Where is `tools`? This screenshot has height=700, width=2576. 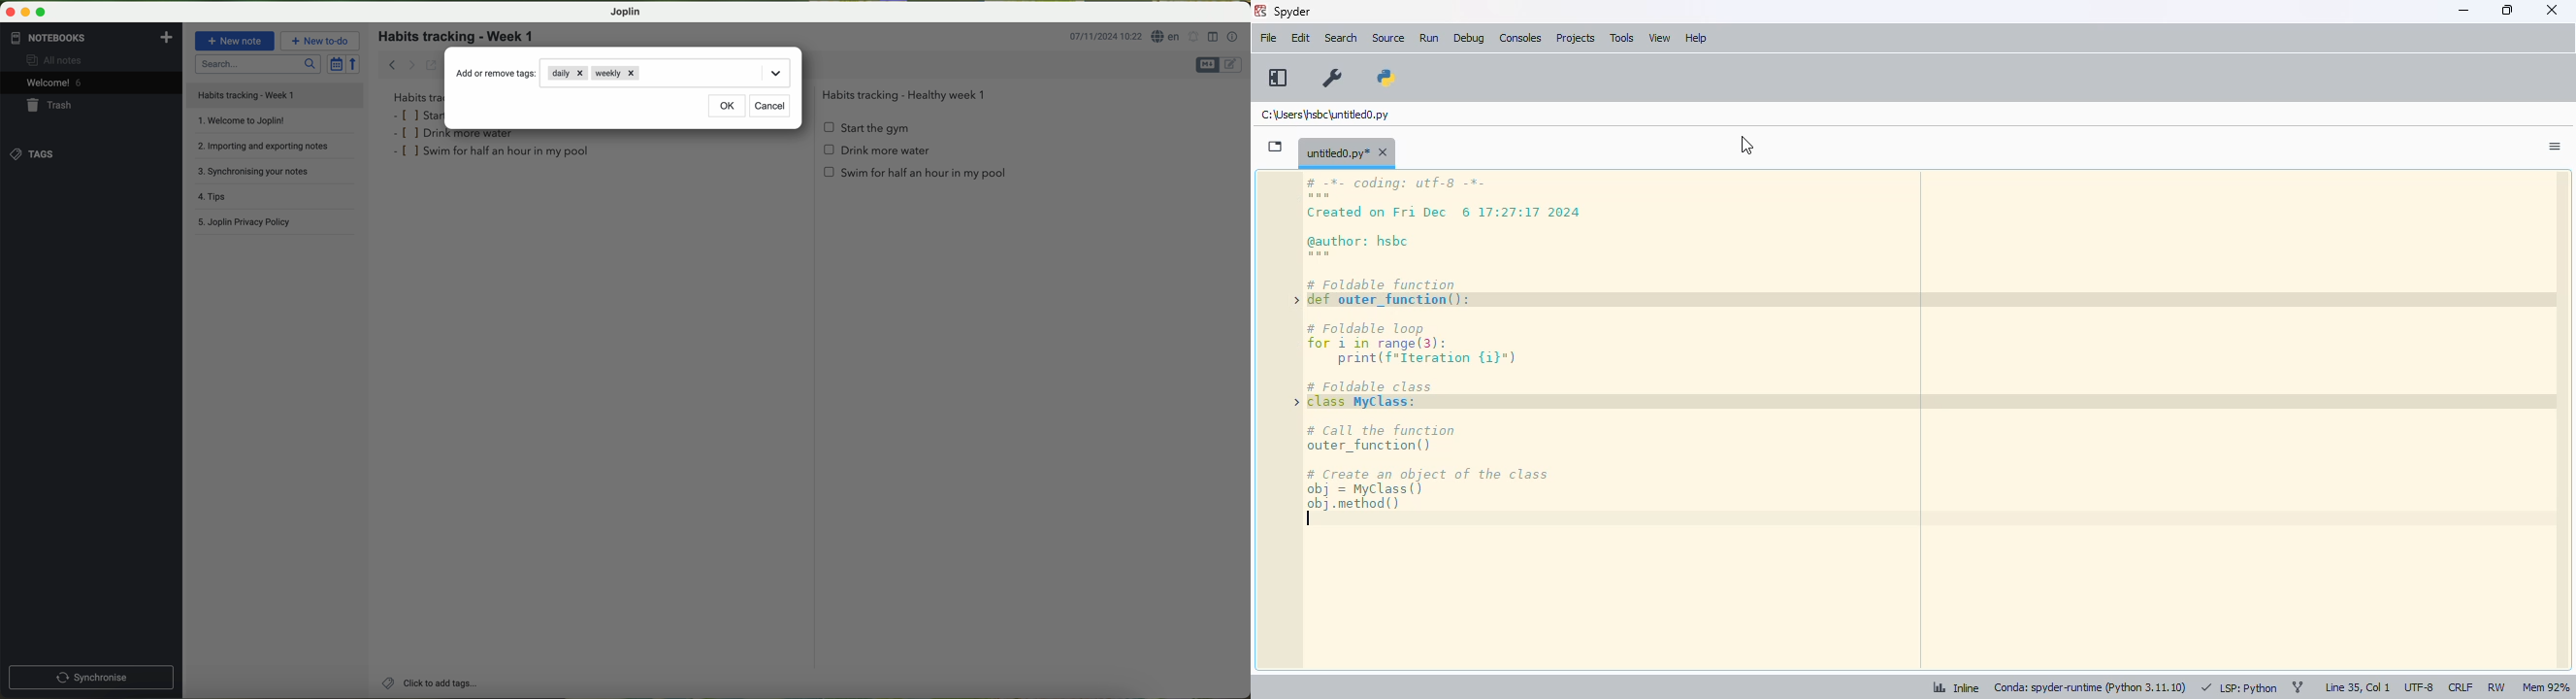
tools is located at coordinates (1622, 38).